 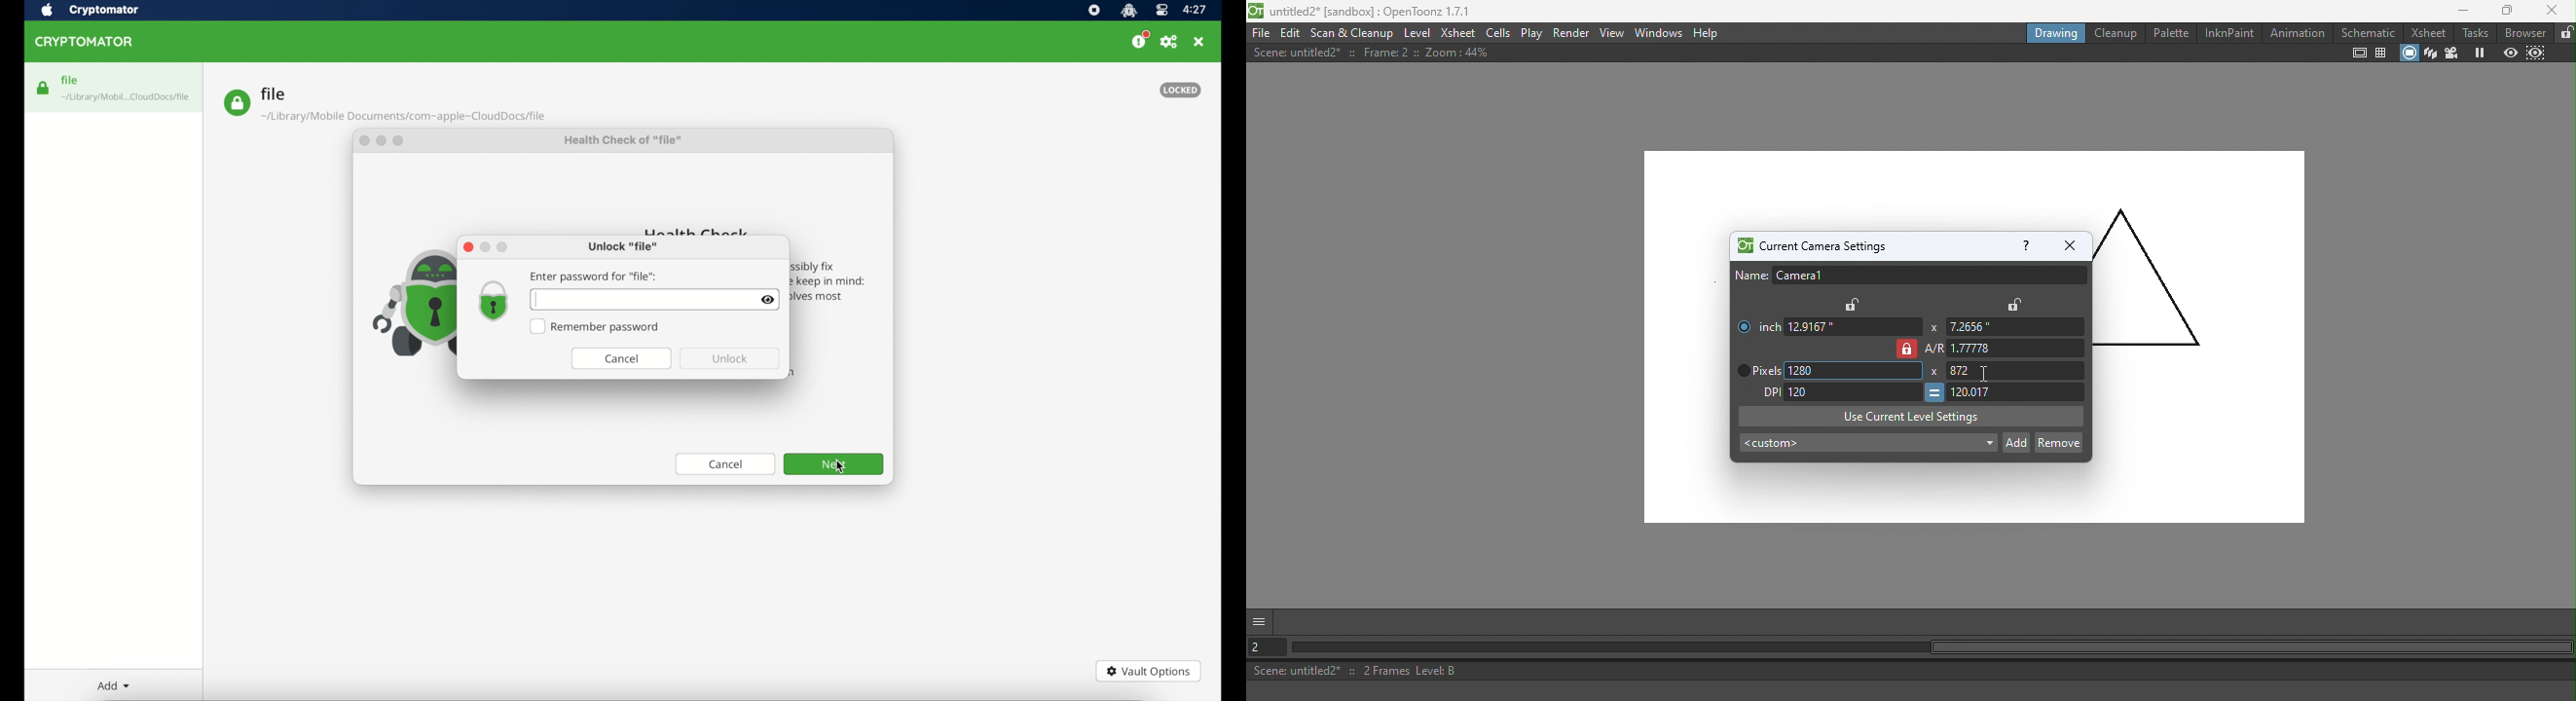 I want to click on Use current level settings, so click(x=1911, y=416).